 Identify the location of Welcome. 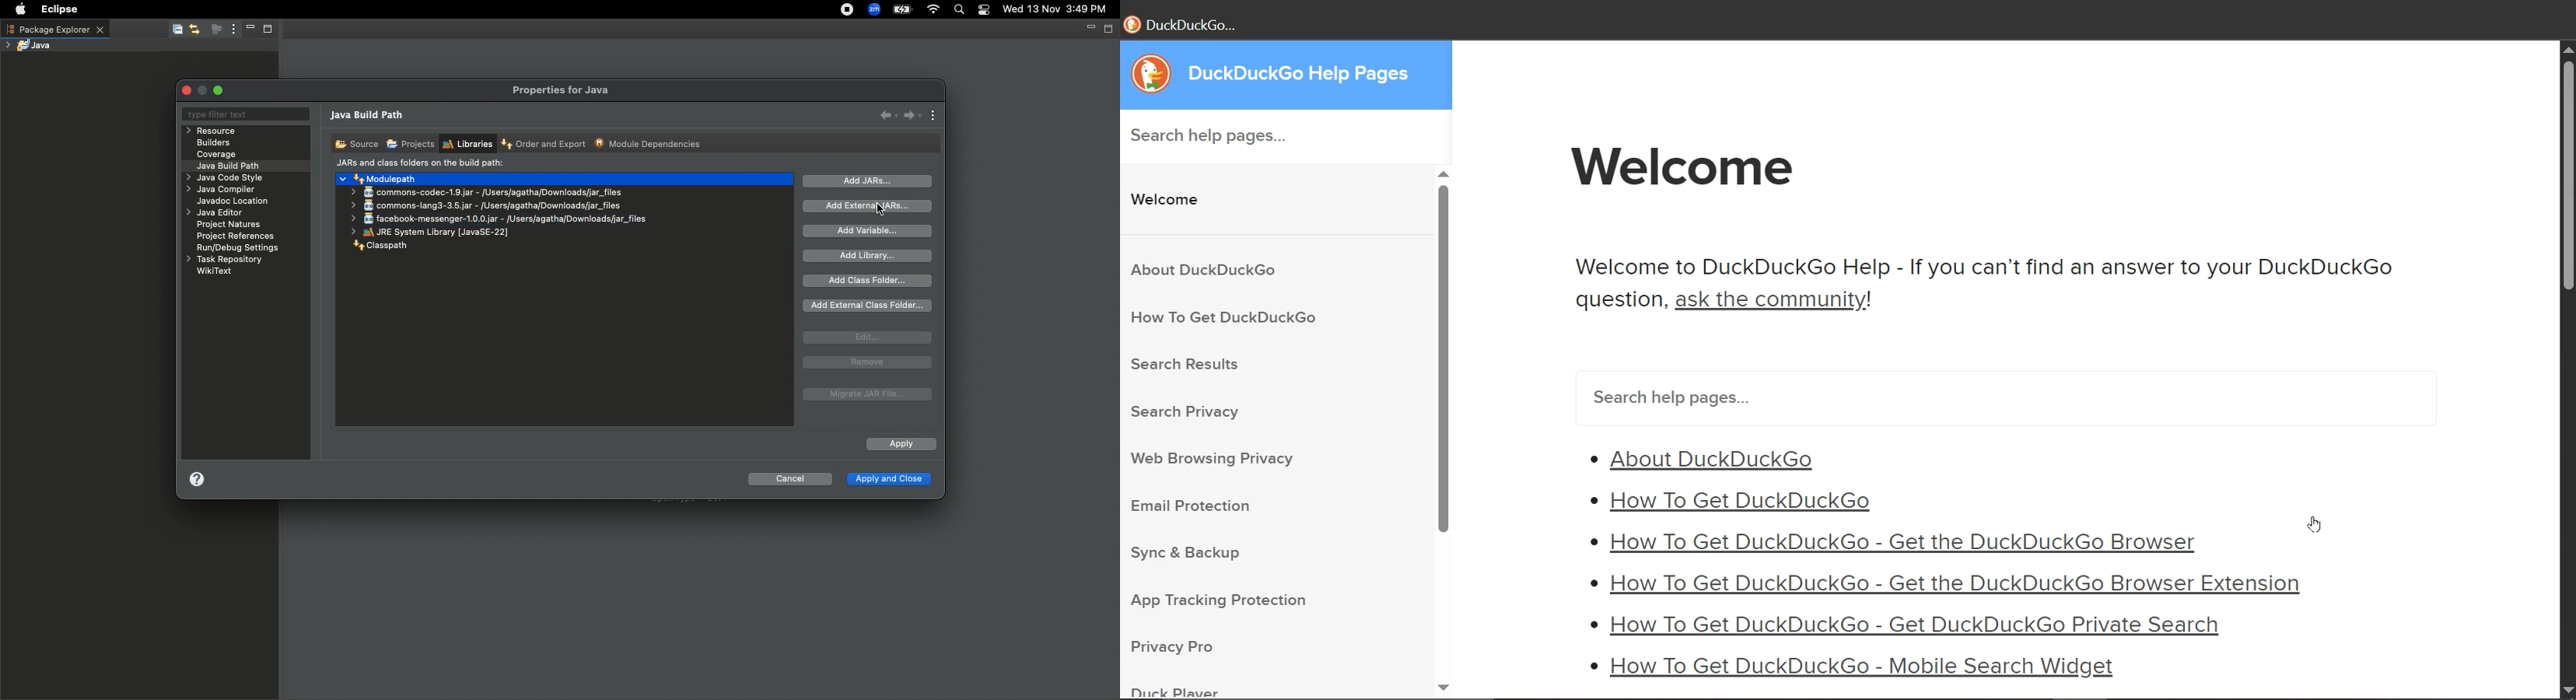
(1166, 200).